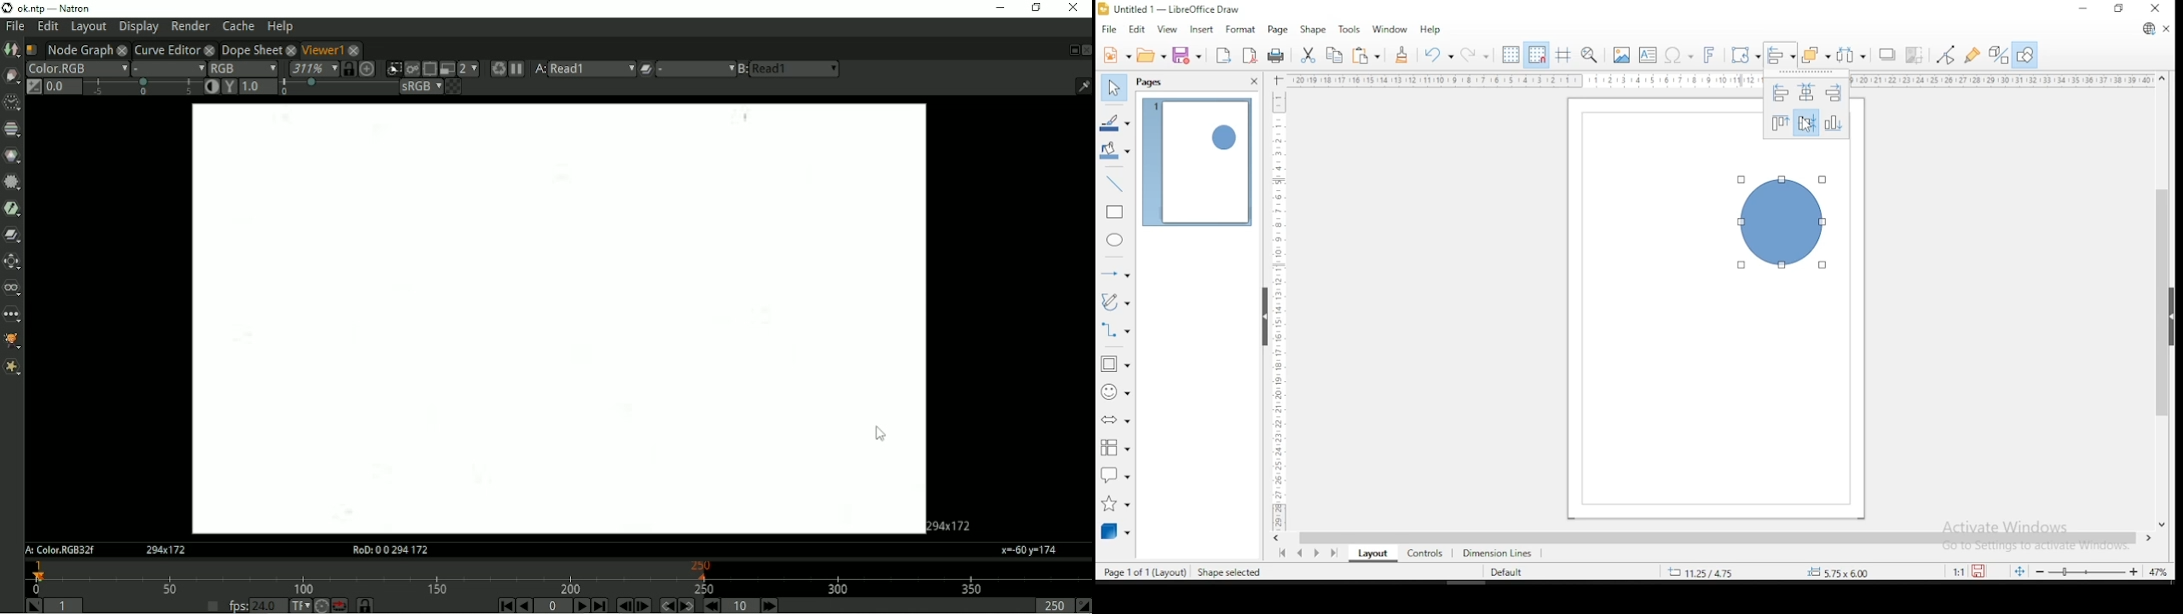  I want to click on symbol shapes, so click(1115, 391).